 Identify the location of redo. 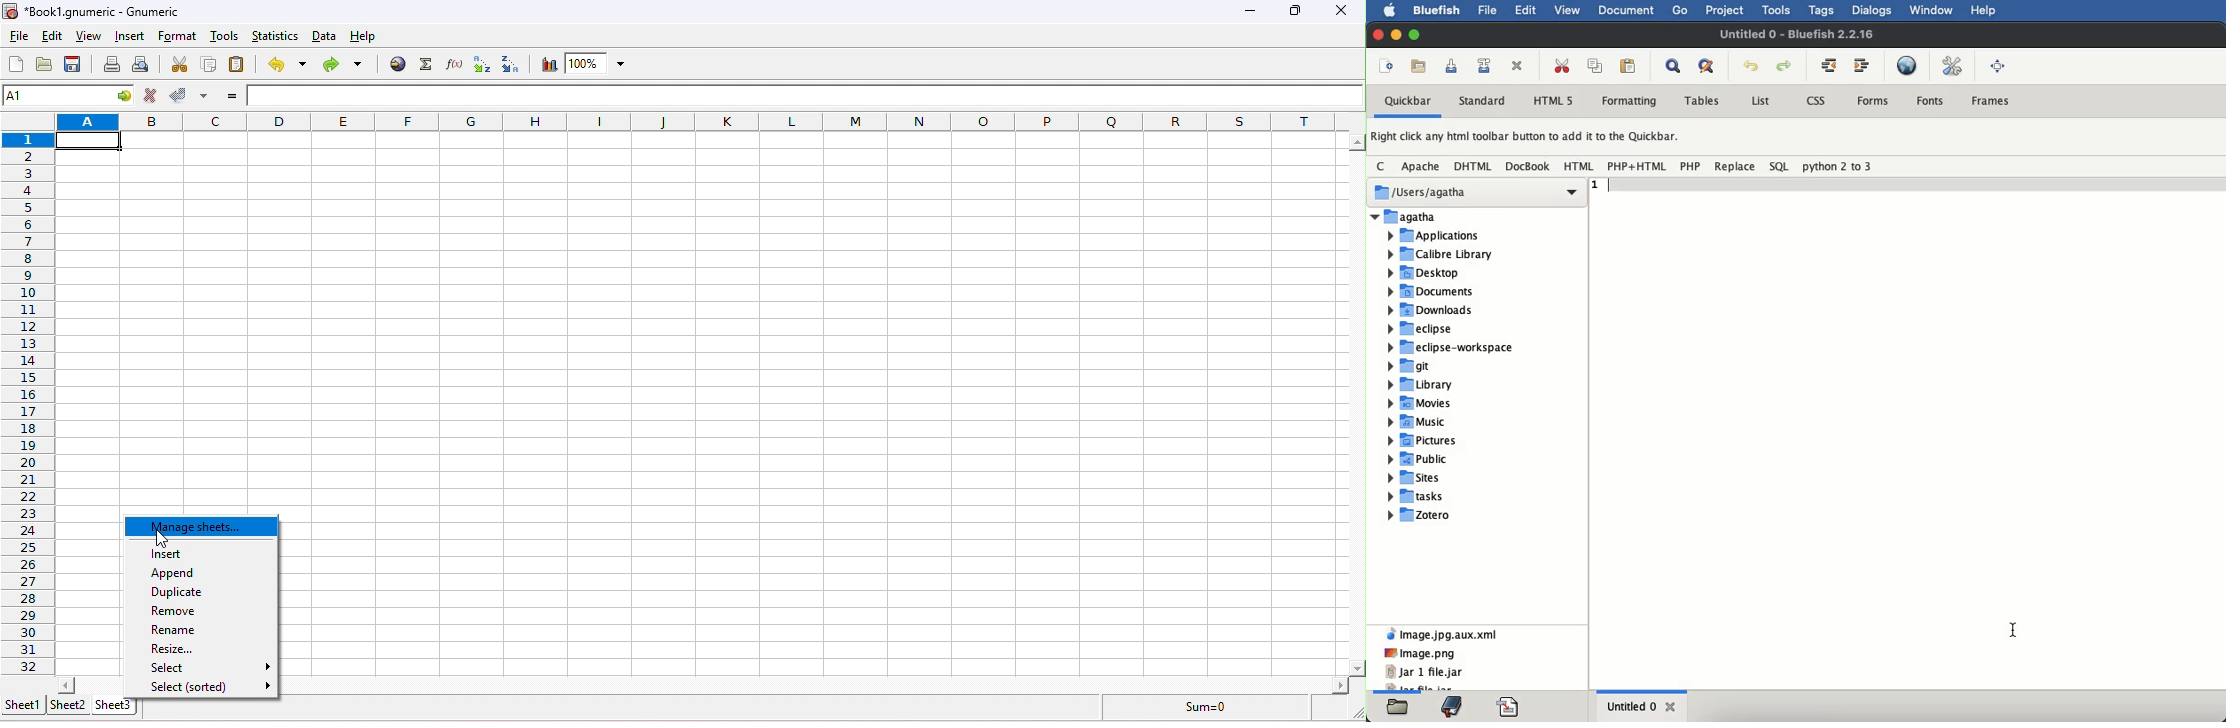
(1786, 67).